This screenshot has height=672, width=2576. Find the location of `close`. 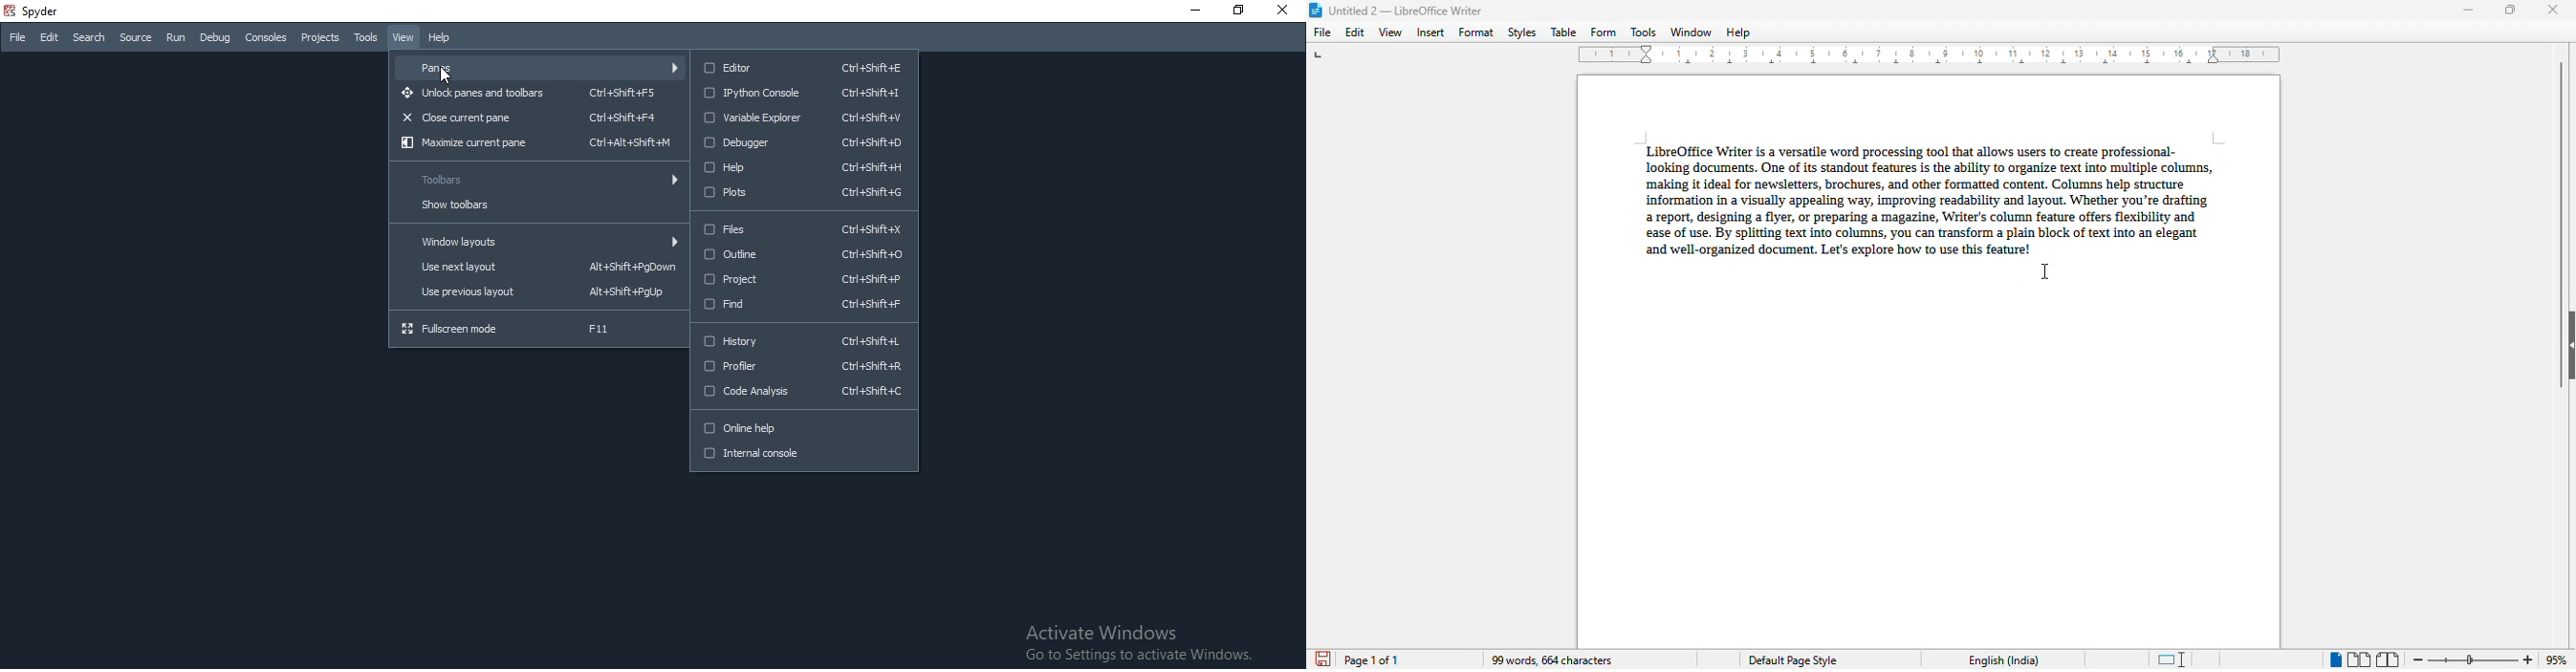

close is located at coordinates (2555, 8).